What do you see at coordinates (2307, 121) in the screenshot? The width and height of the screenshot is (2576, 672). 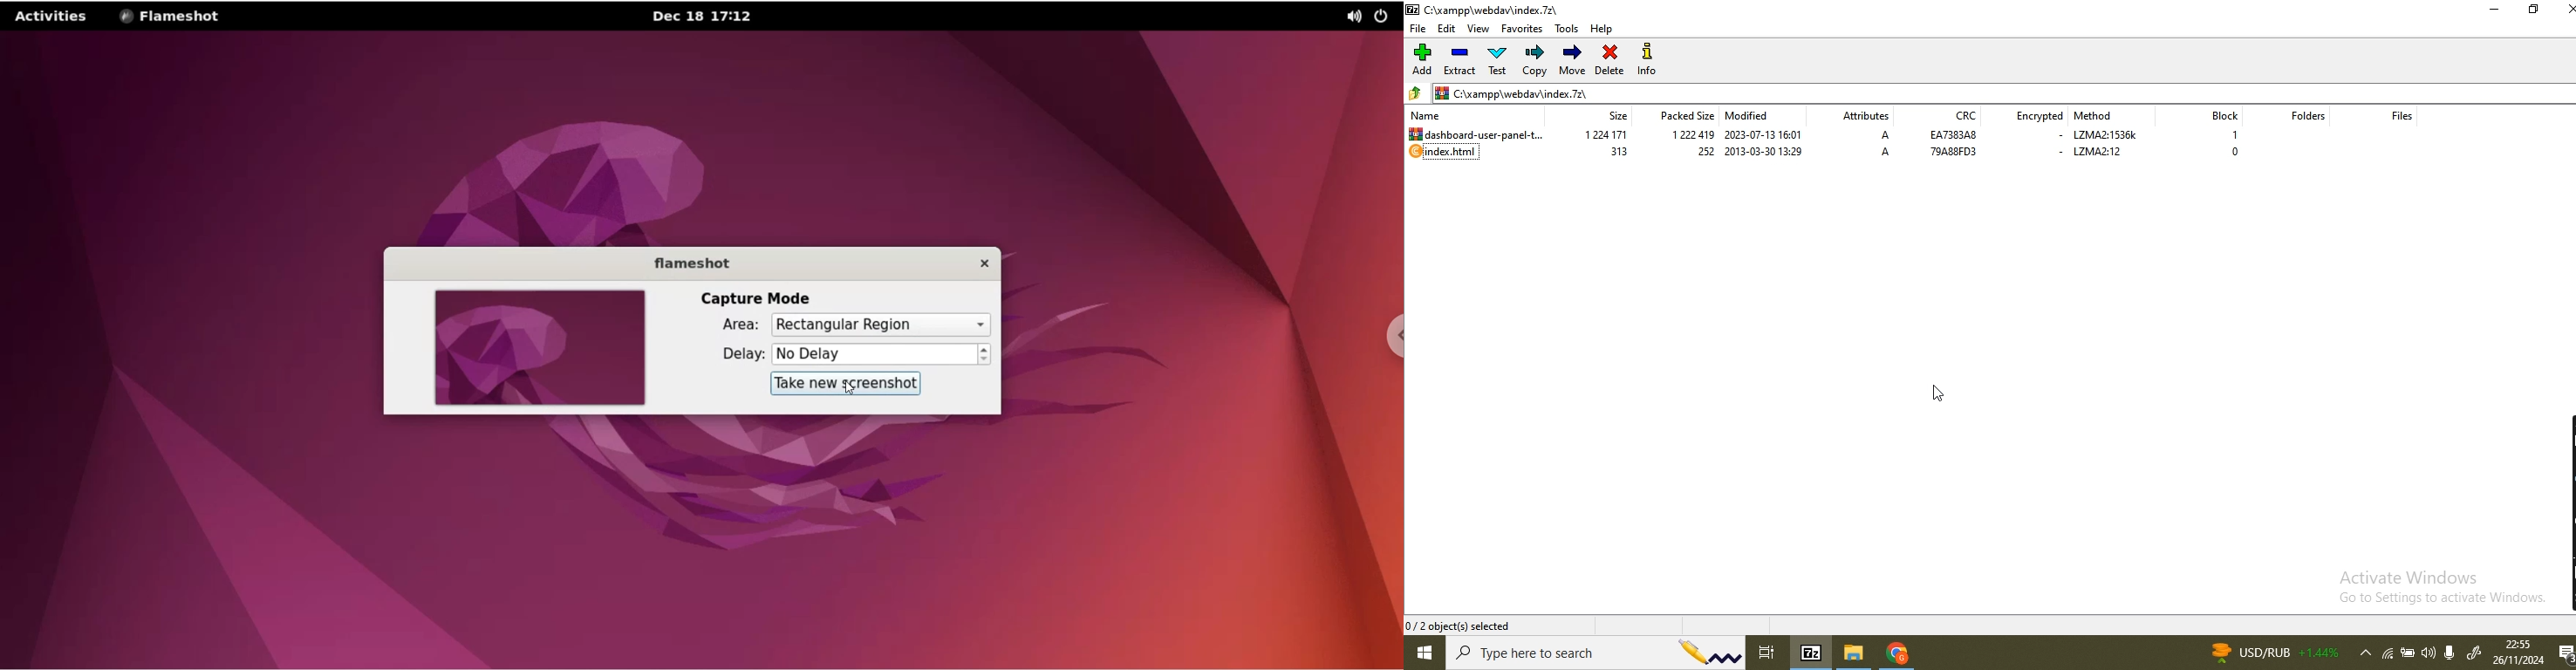 I see `folders` at bounding box center [2307, 121].